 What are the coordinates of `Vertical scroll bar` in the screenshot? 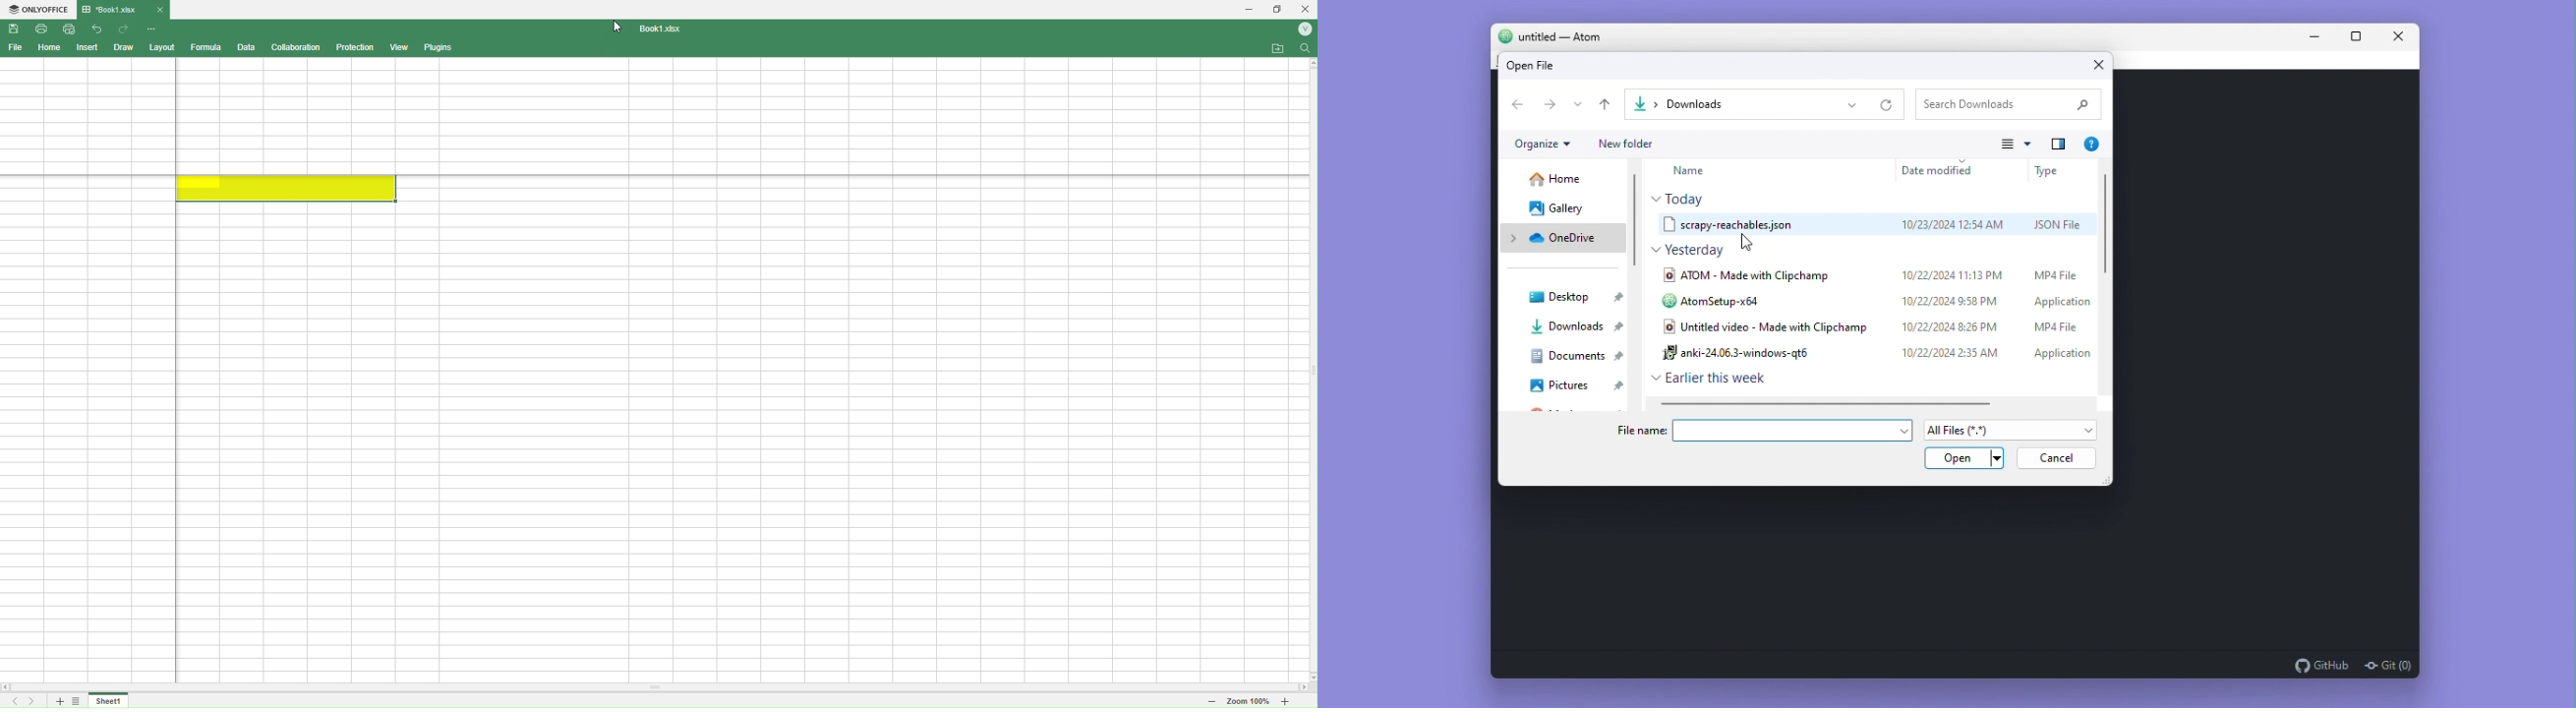 It's located at (2107, 227).